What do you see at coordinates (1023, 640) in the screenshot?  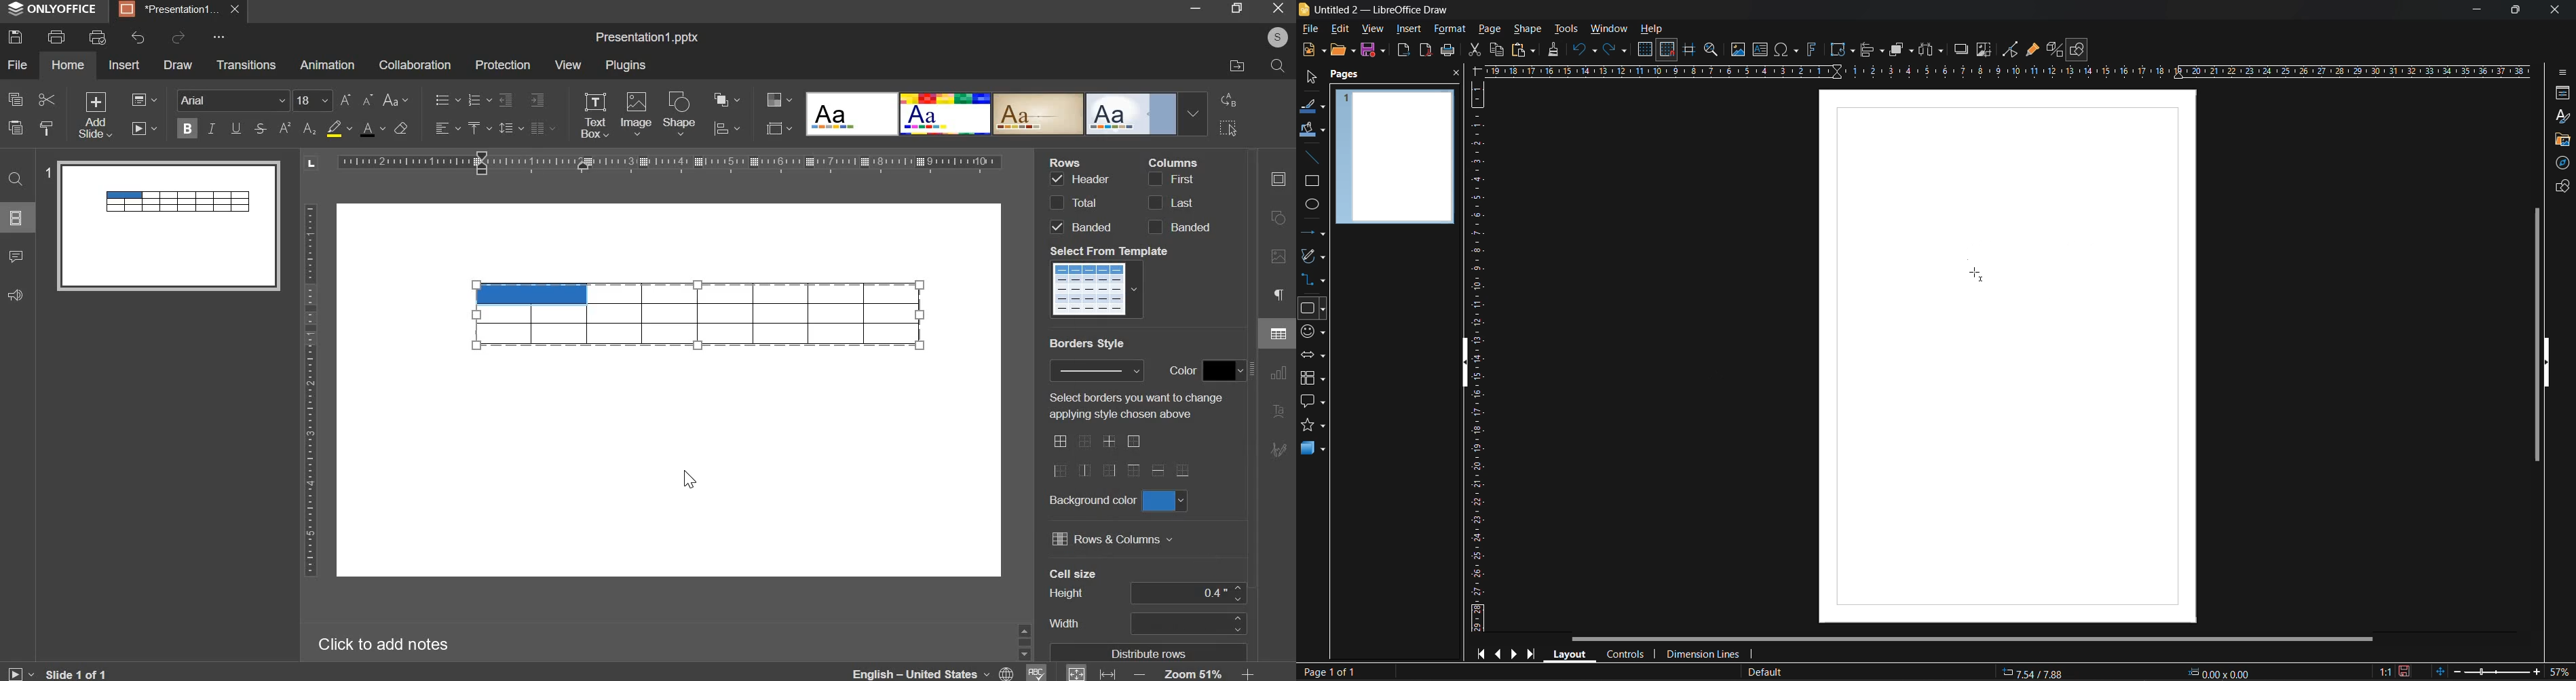 I see `Sidebar` at bounding box center [1023, 640].